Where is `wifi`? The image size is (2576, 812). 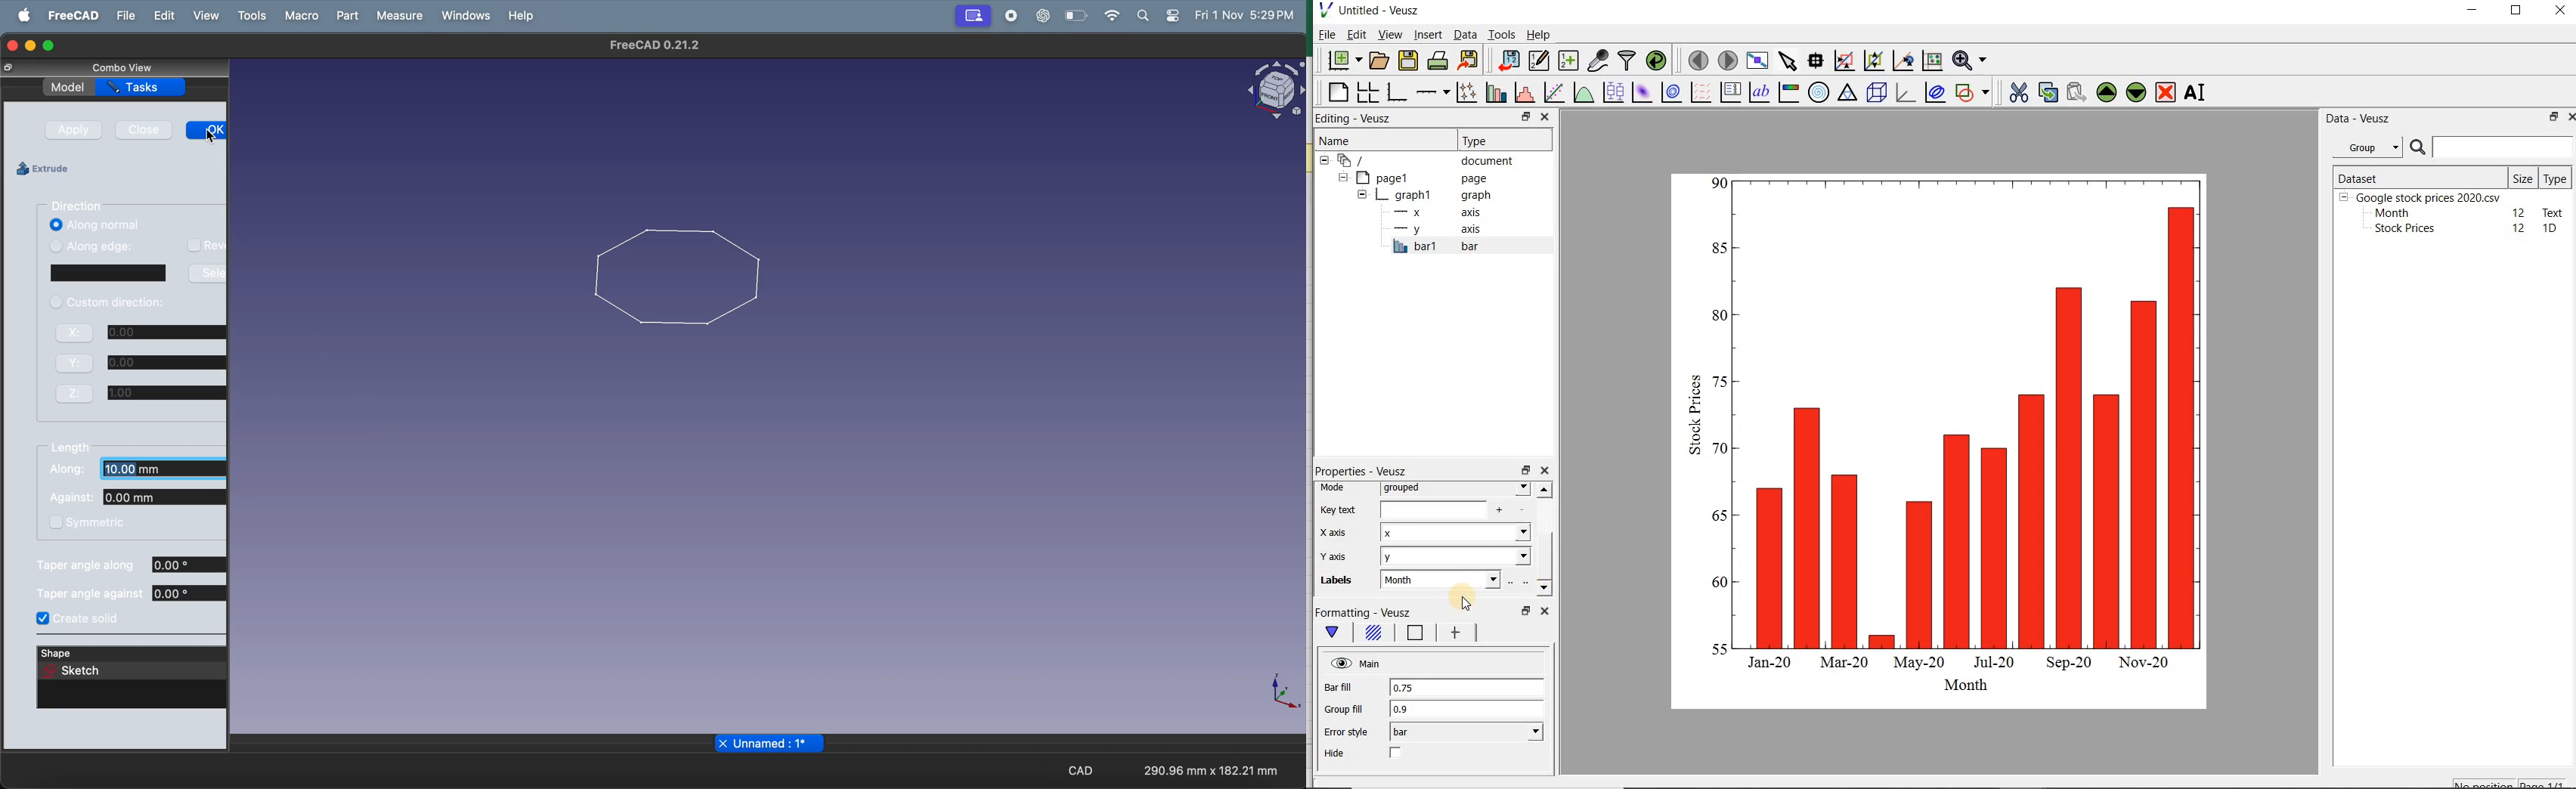
wifi is located at coordinates (1107, 17).